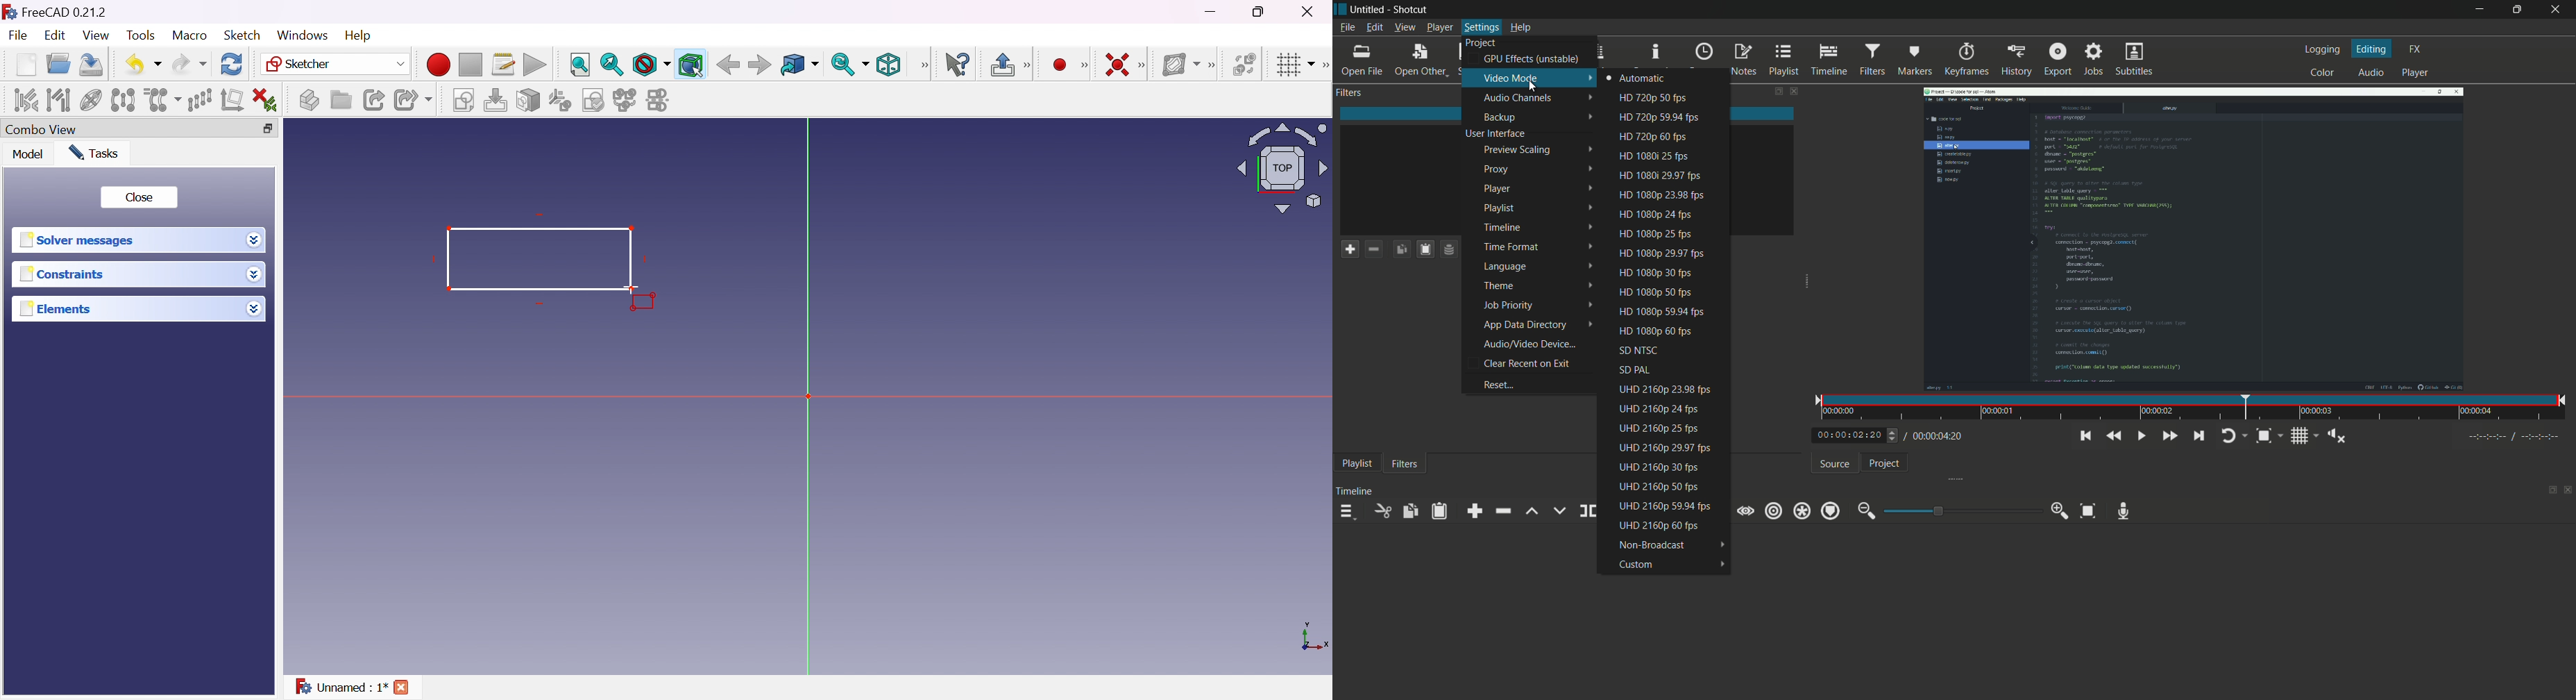 The width and height of the screenshot is (2576, 700). I want to click on color, so click(2323, 73).